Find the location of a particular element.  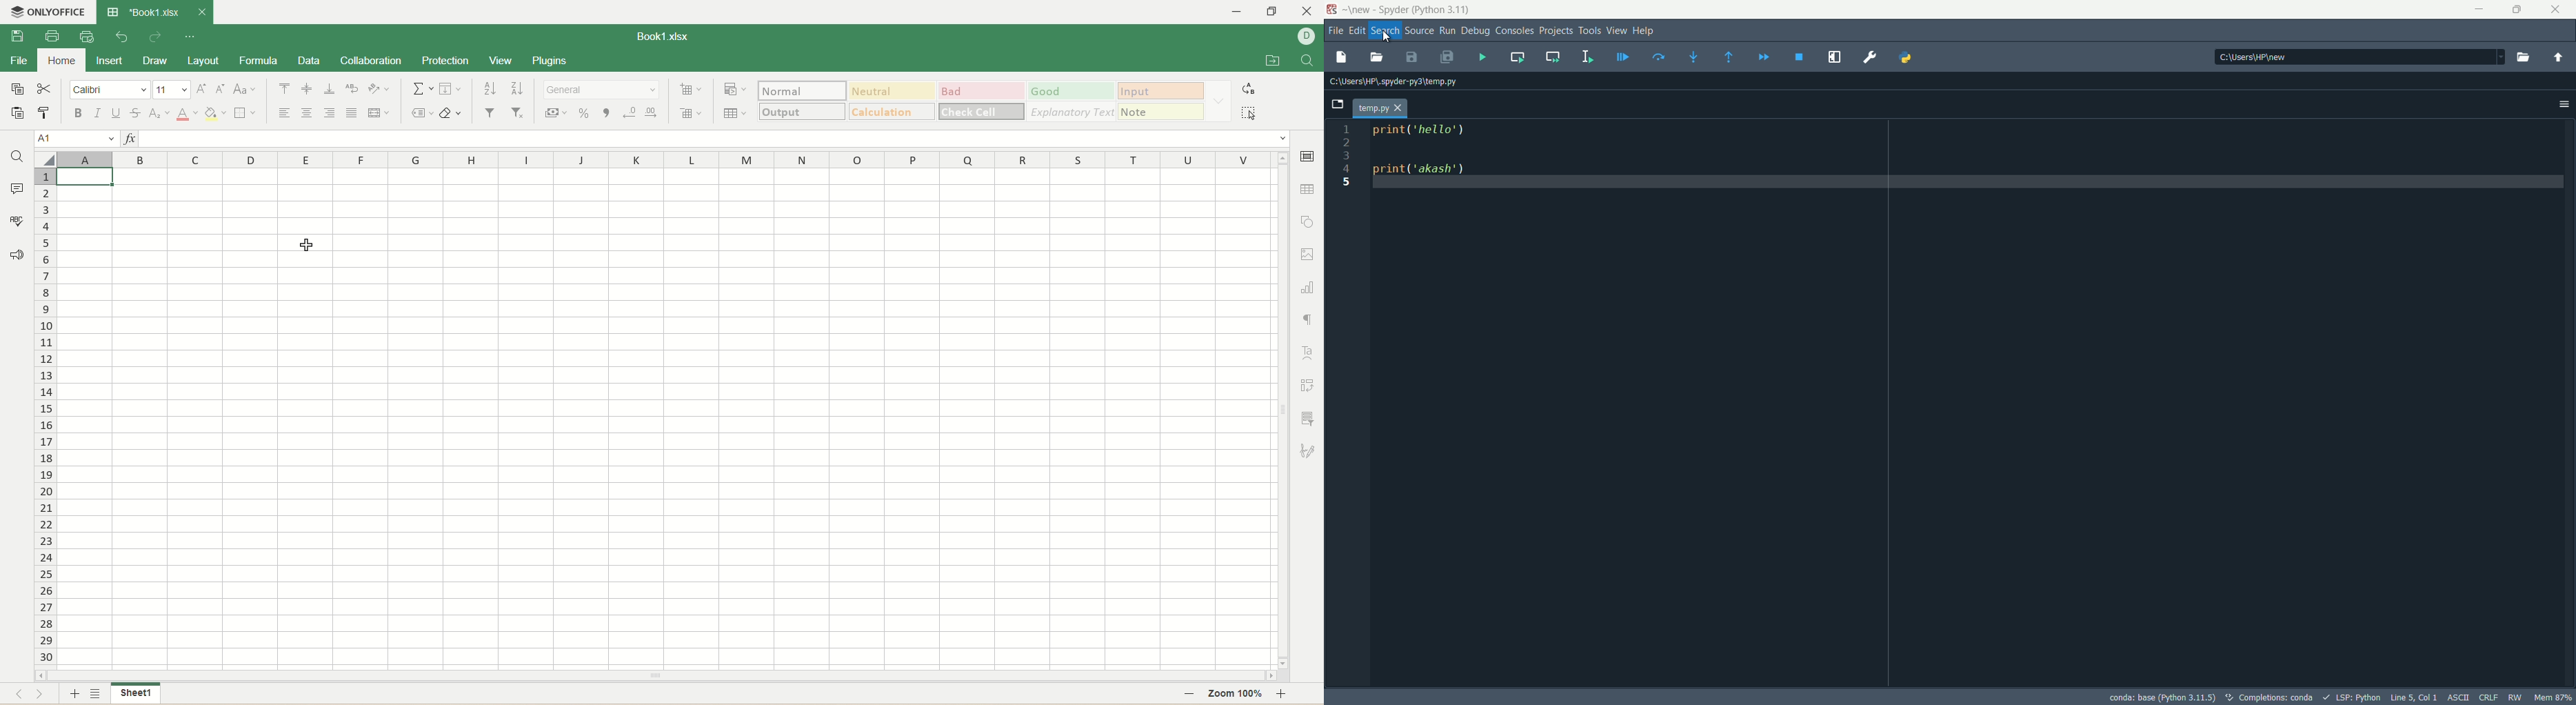

increase decimal is located at coordinates (651, 112).